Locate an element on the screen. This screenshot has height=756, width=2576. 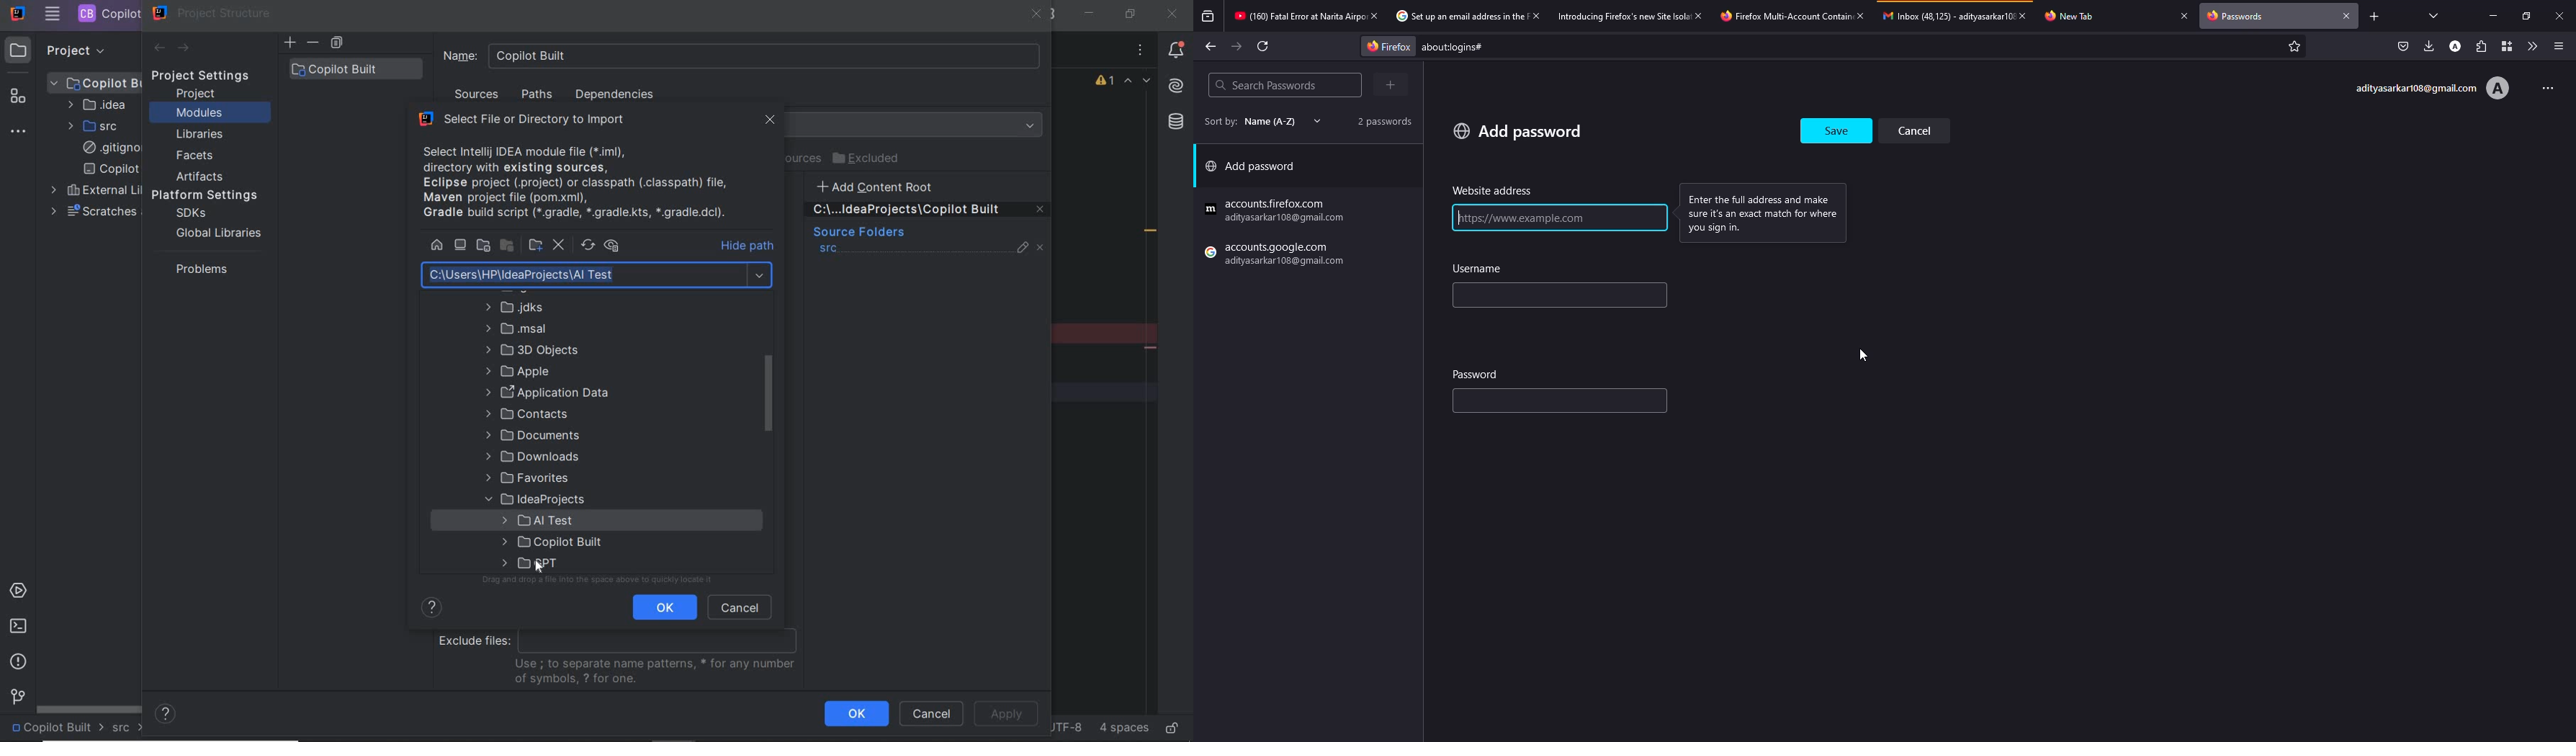
tab is located at coordinates (1782, 16).